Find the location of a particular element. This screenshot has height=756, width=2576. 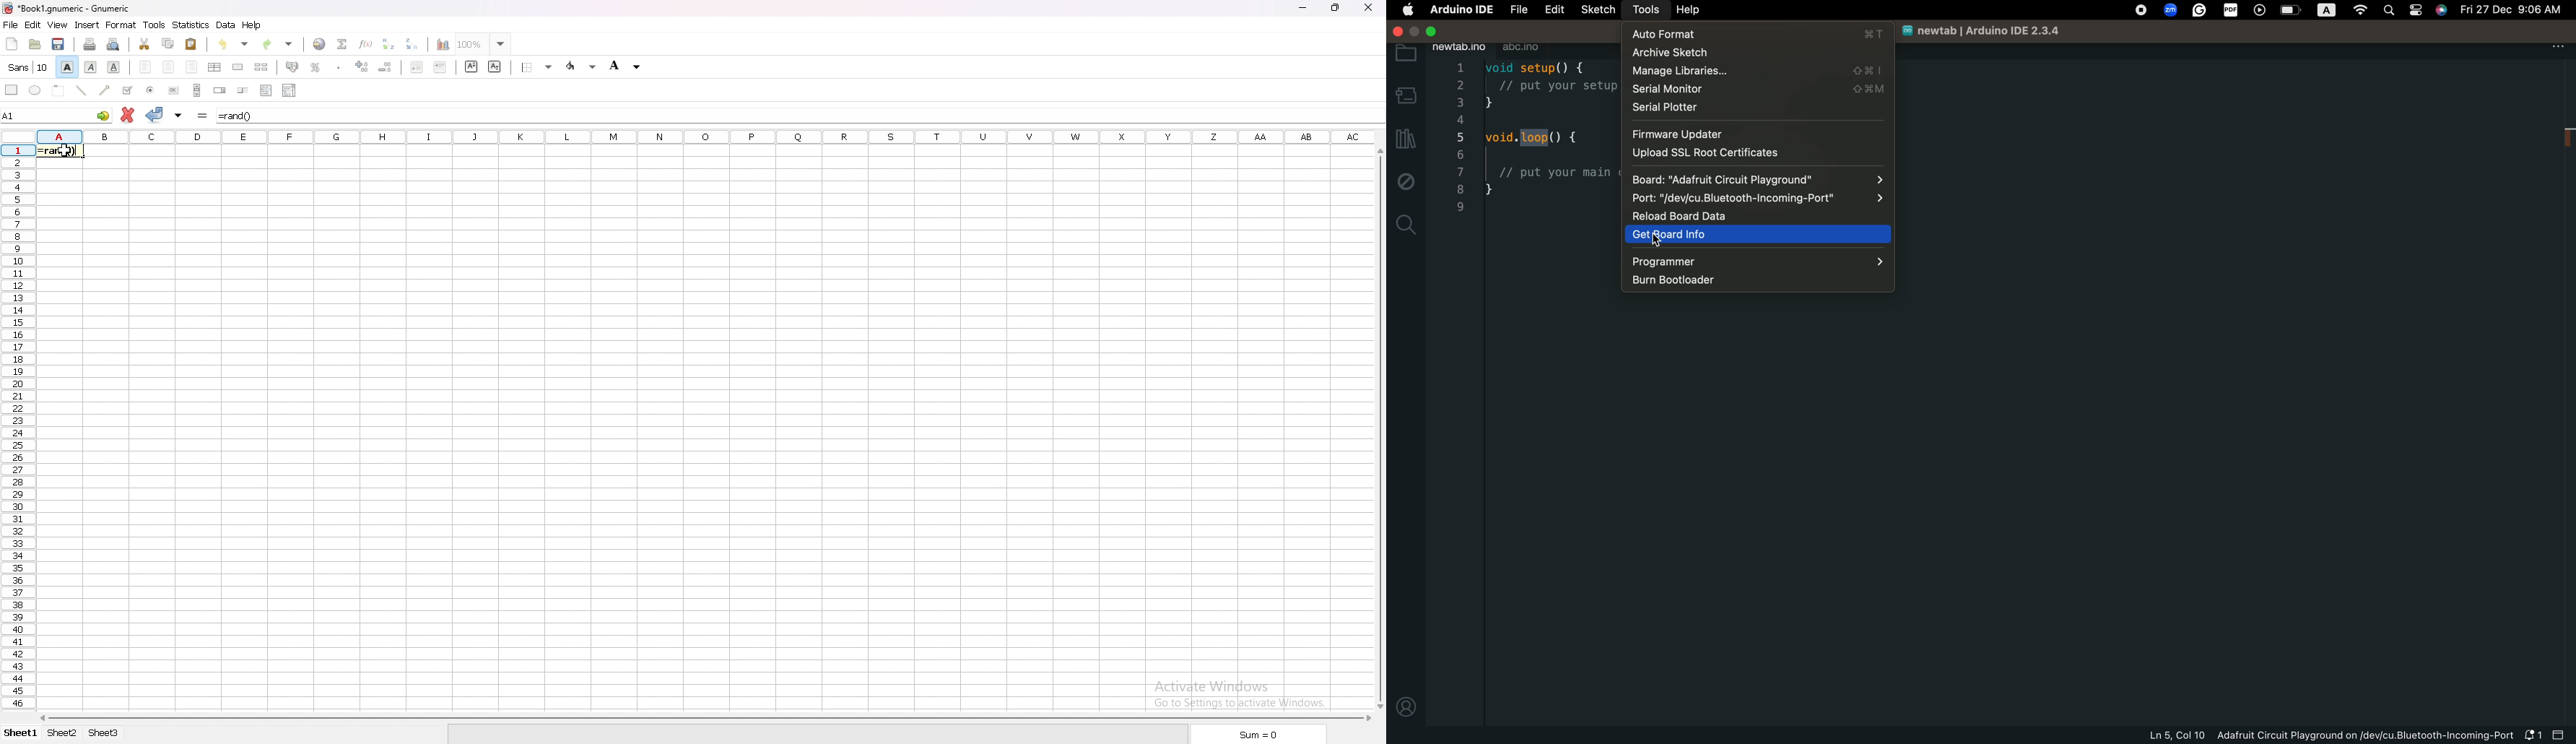

Zoom is located at coordinates (2170, 11).